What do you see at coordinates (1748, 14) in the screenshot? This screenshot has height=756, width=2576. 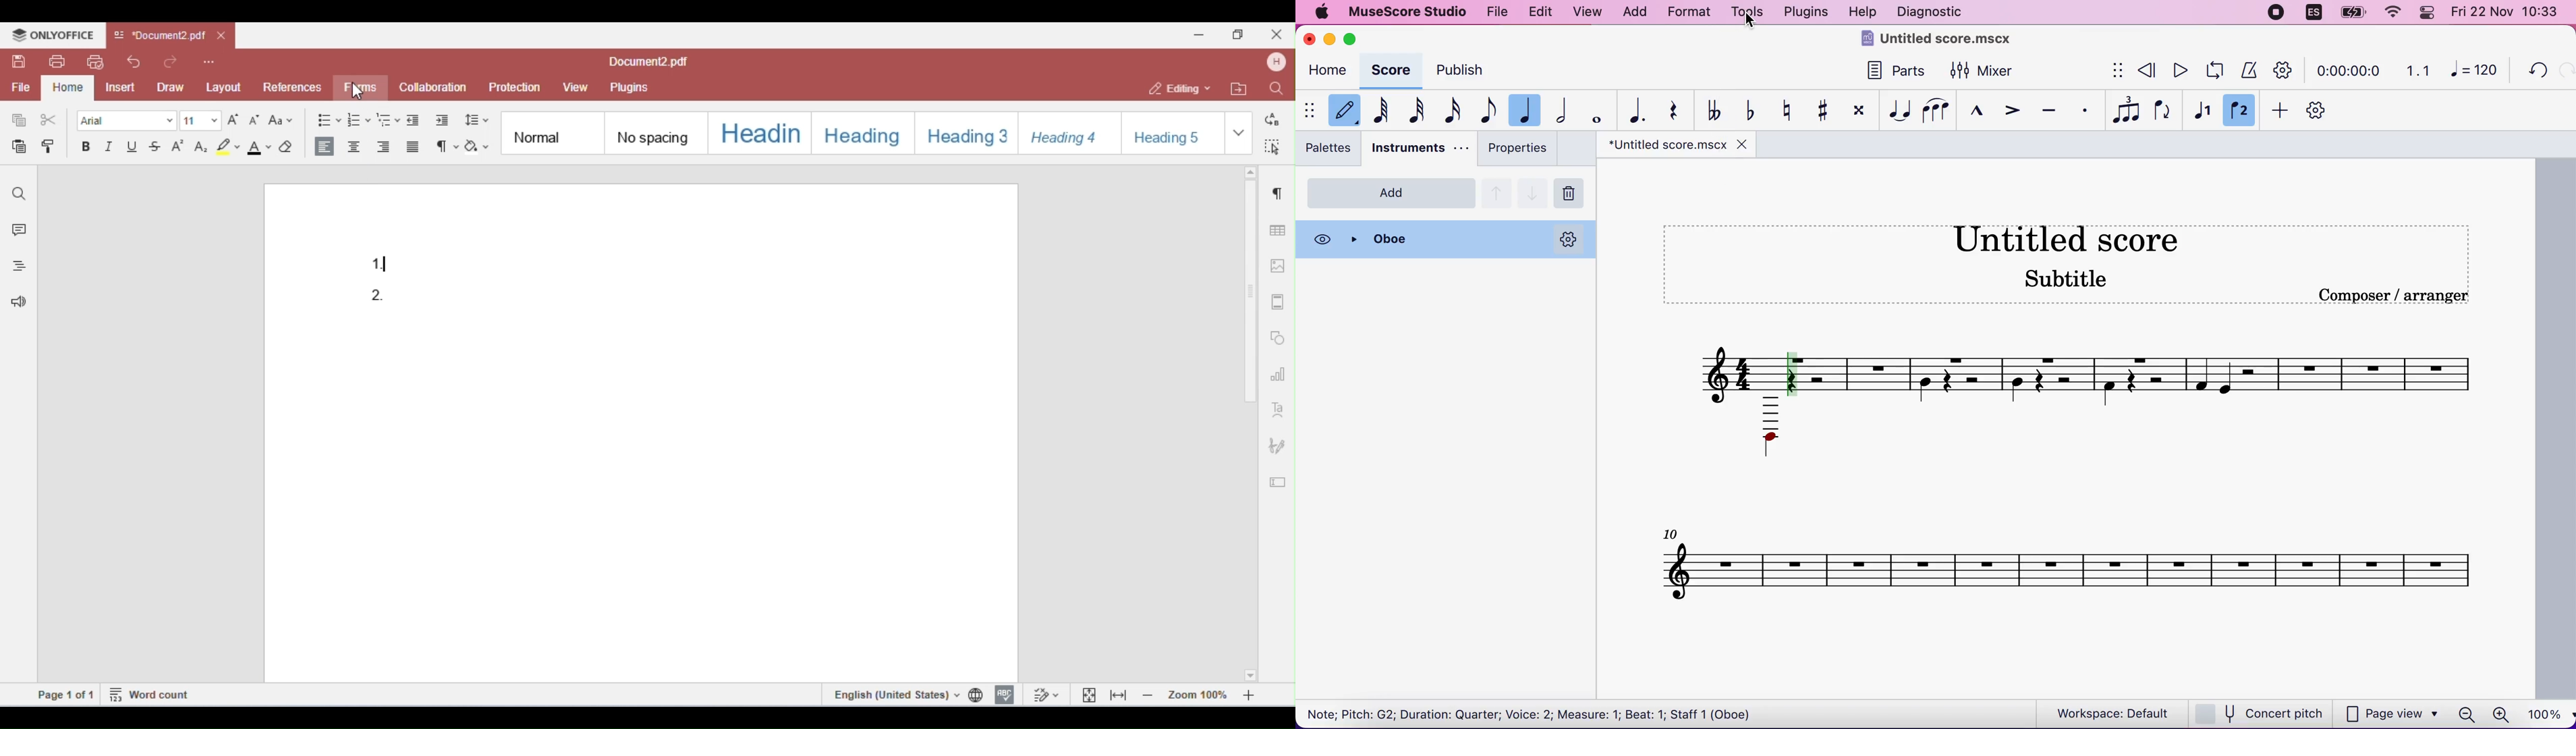 I see `tools` at bounding box center [1748, 14].